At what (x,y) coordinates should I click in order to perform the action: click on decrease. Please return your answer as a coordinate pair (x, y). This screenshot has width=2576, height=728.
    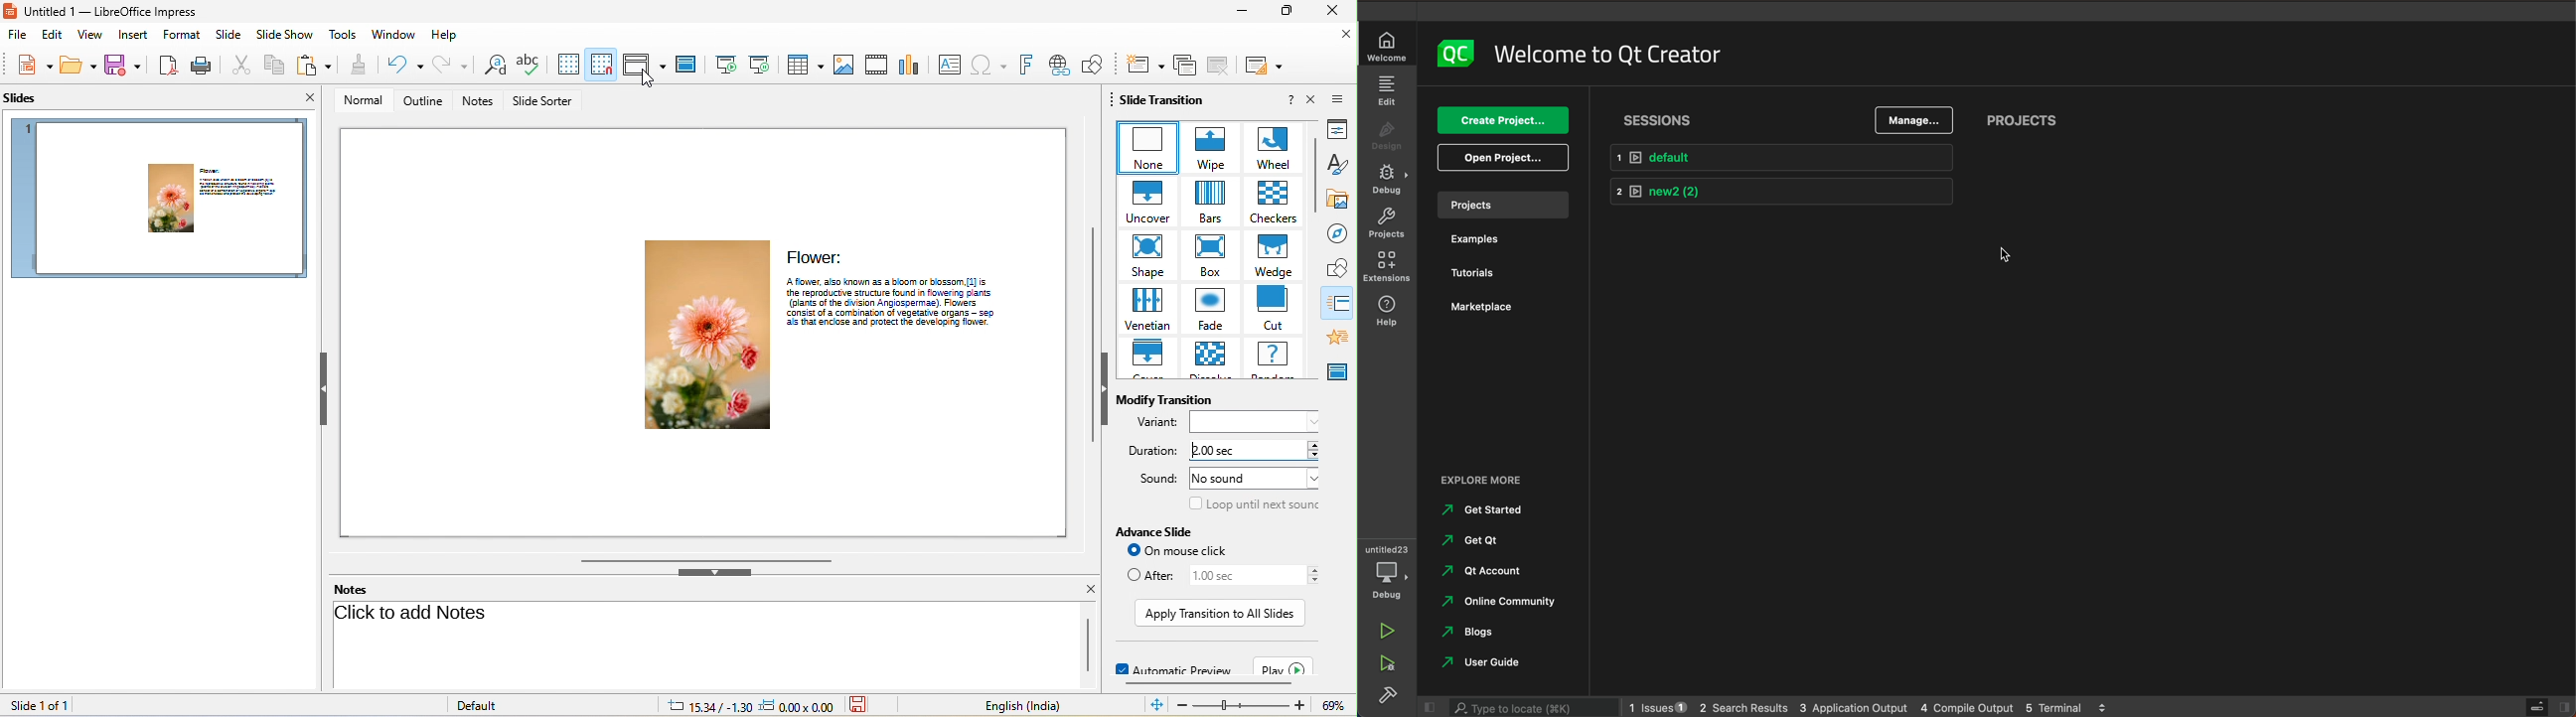
    Looking at the image, I should click on (1316, 581).